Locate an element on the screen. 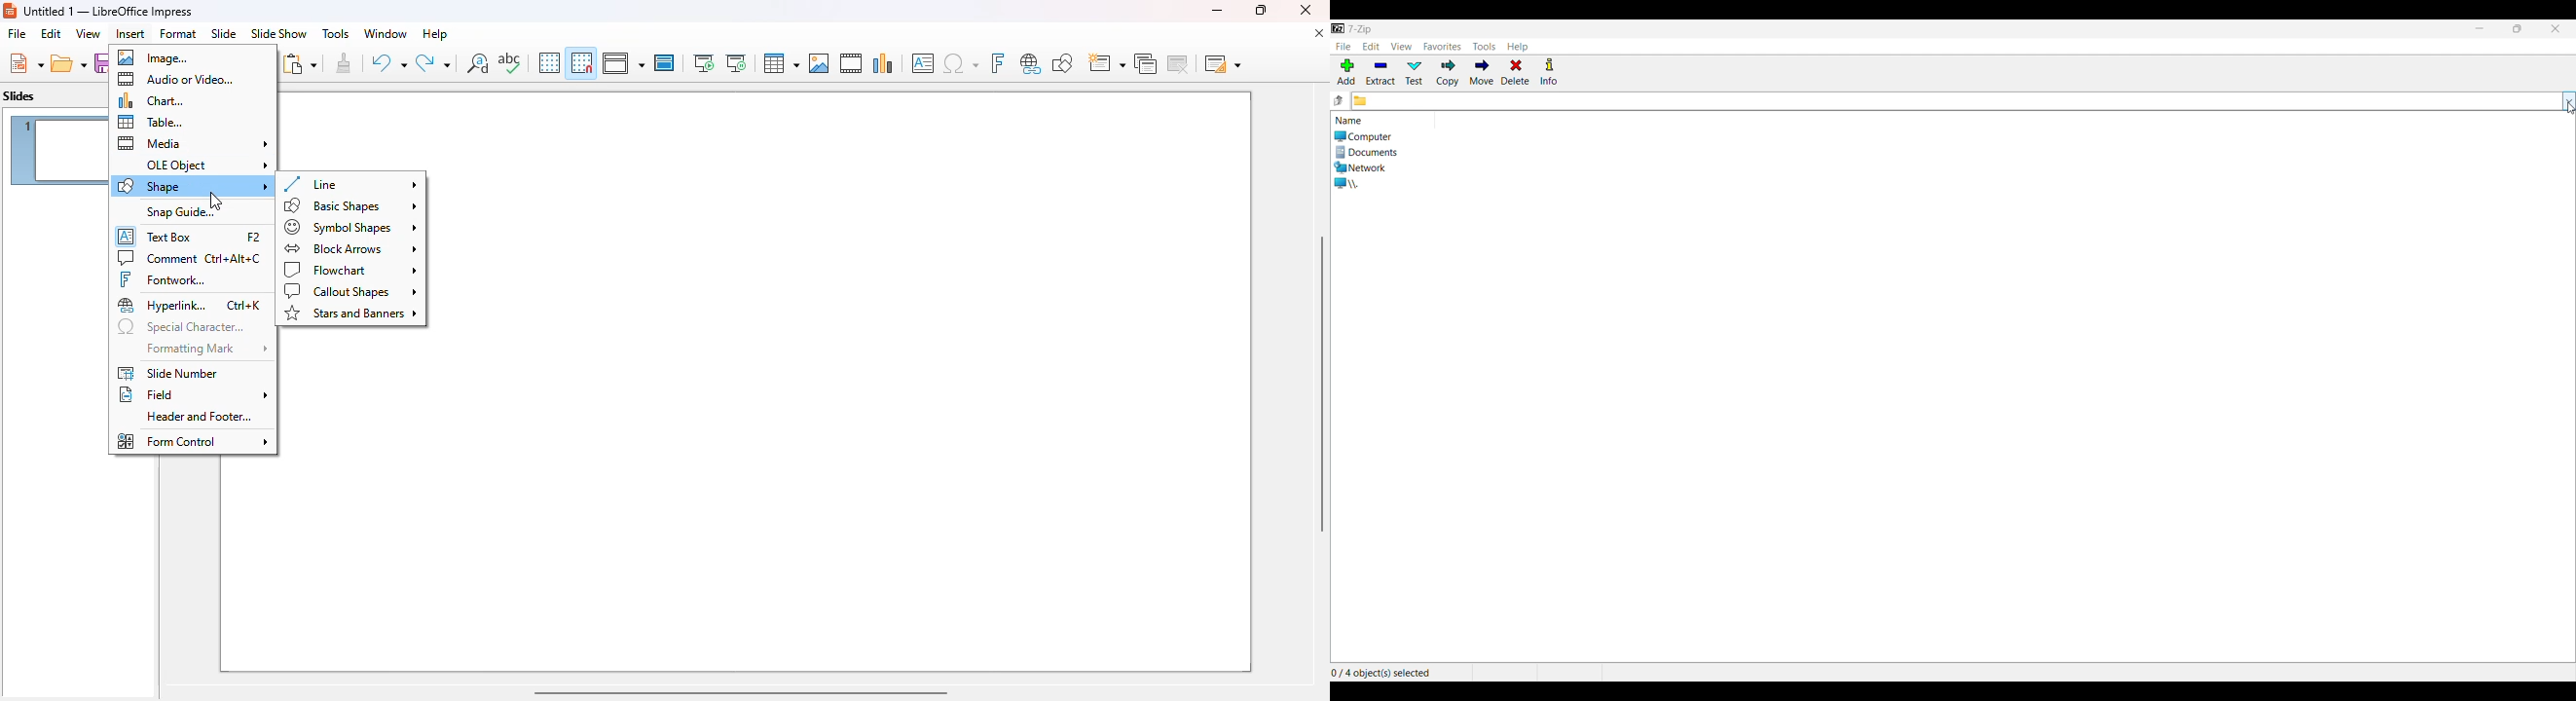 The image size is (2576, 728). minimize is located at coordinates (1216, 10).